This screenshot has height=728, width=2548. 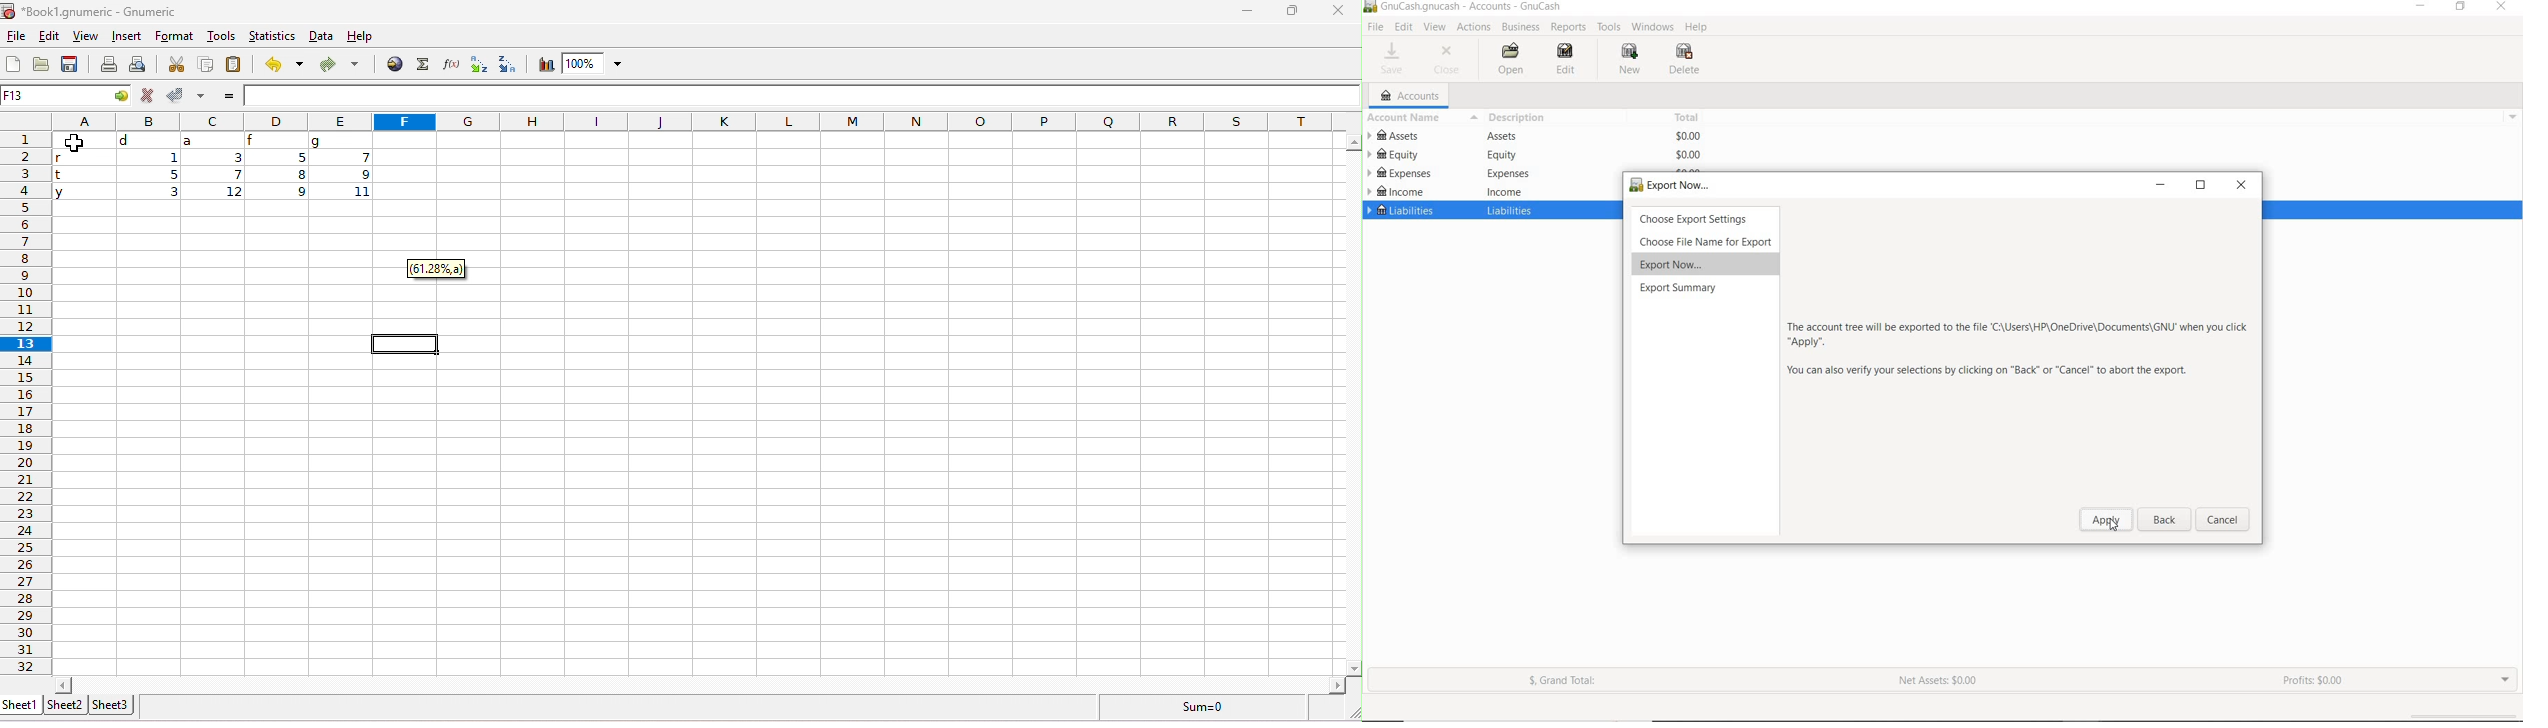 I want to click on save, so click(x=70, y=63).